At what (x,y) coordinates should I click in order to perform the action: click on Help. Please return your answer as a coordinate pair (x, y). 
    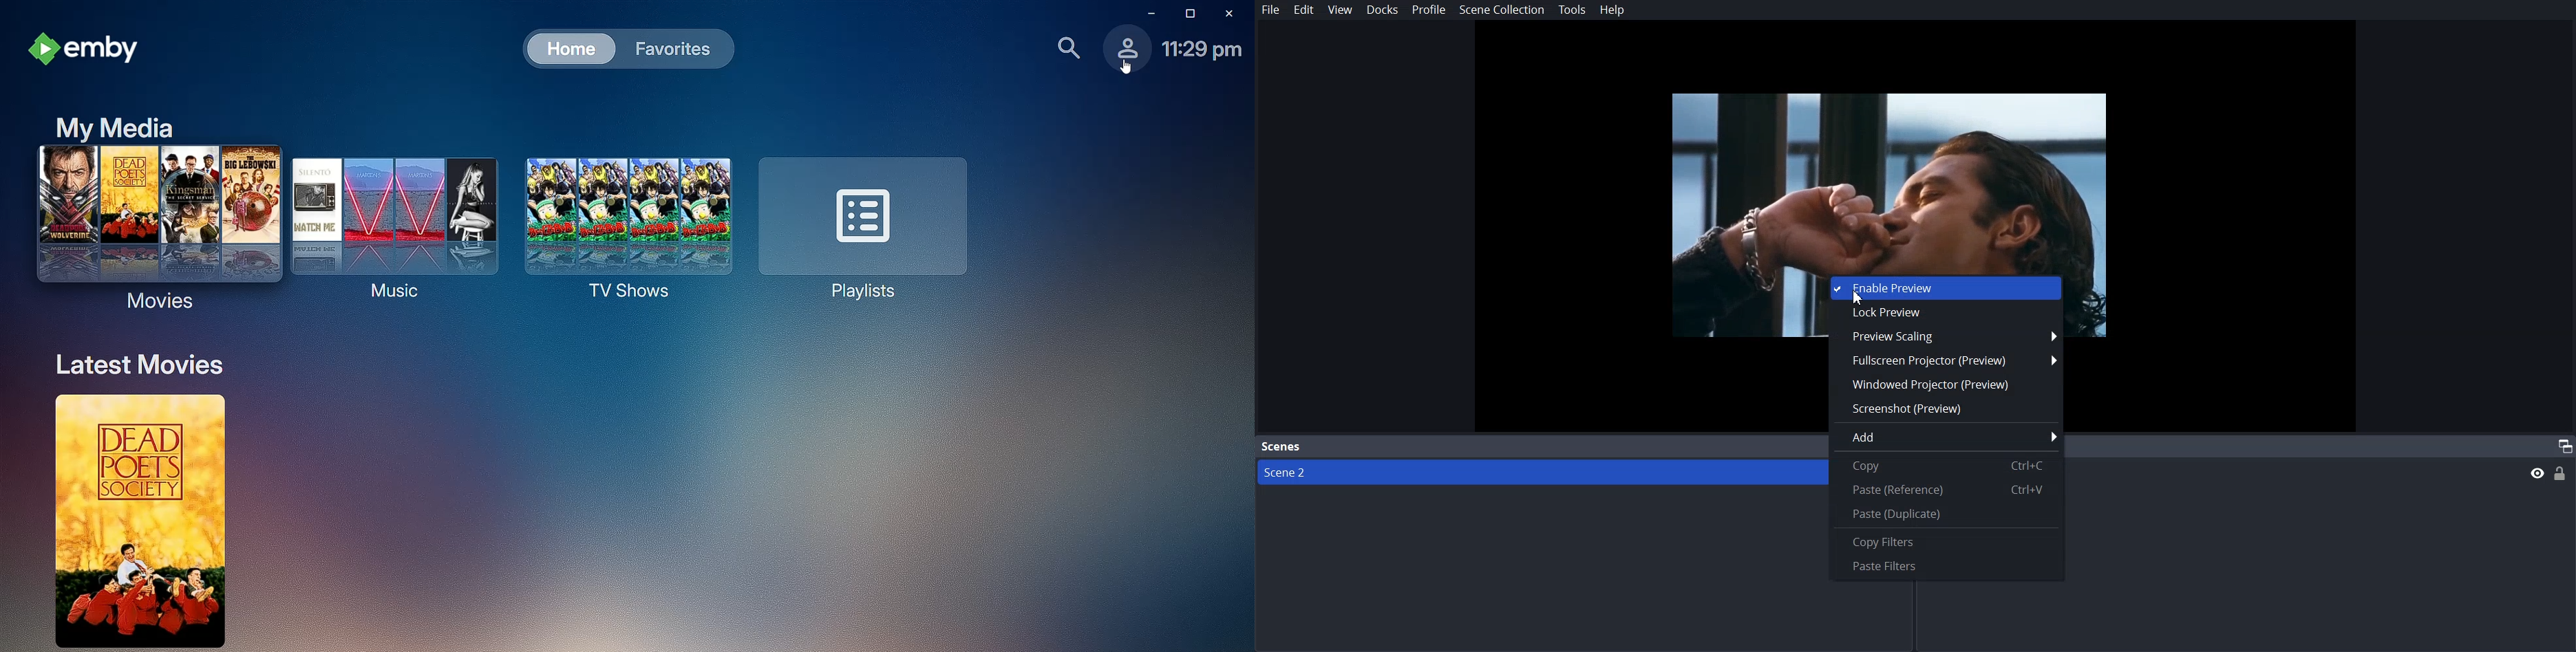
    Looking at the image, I should click on (1612, 11).